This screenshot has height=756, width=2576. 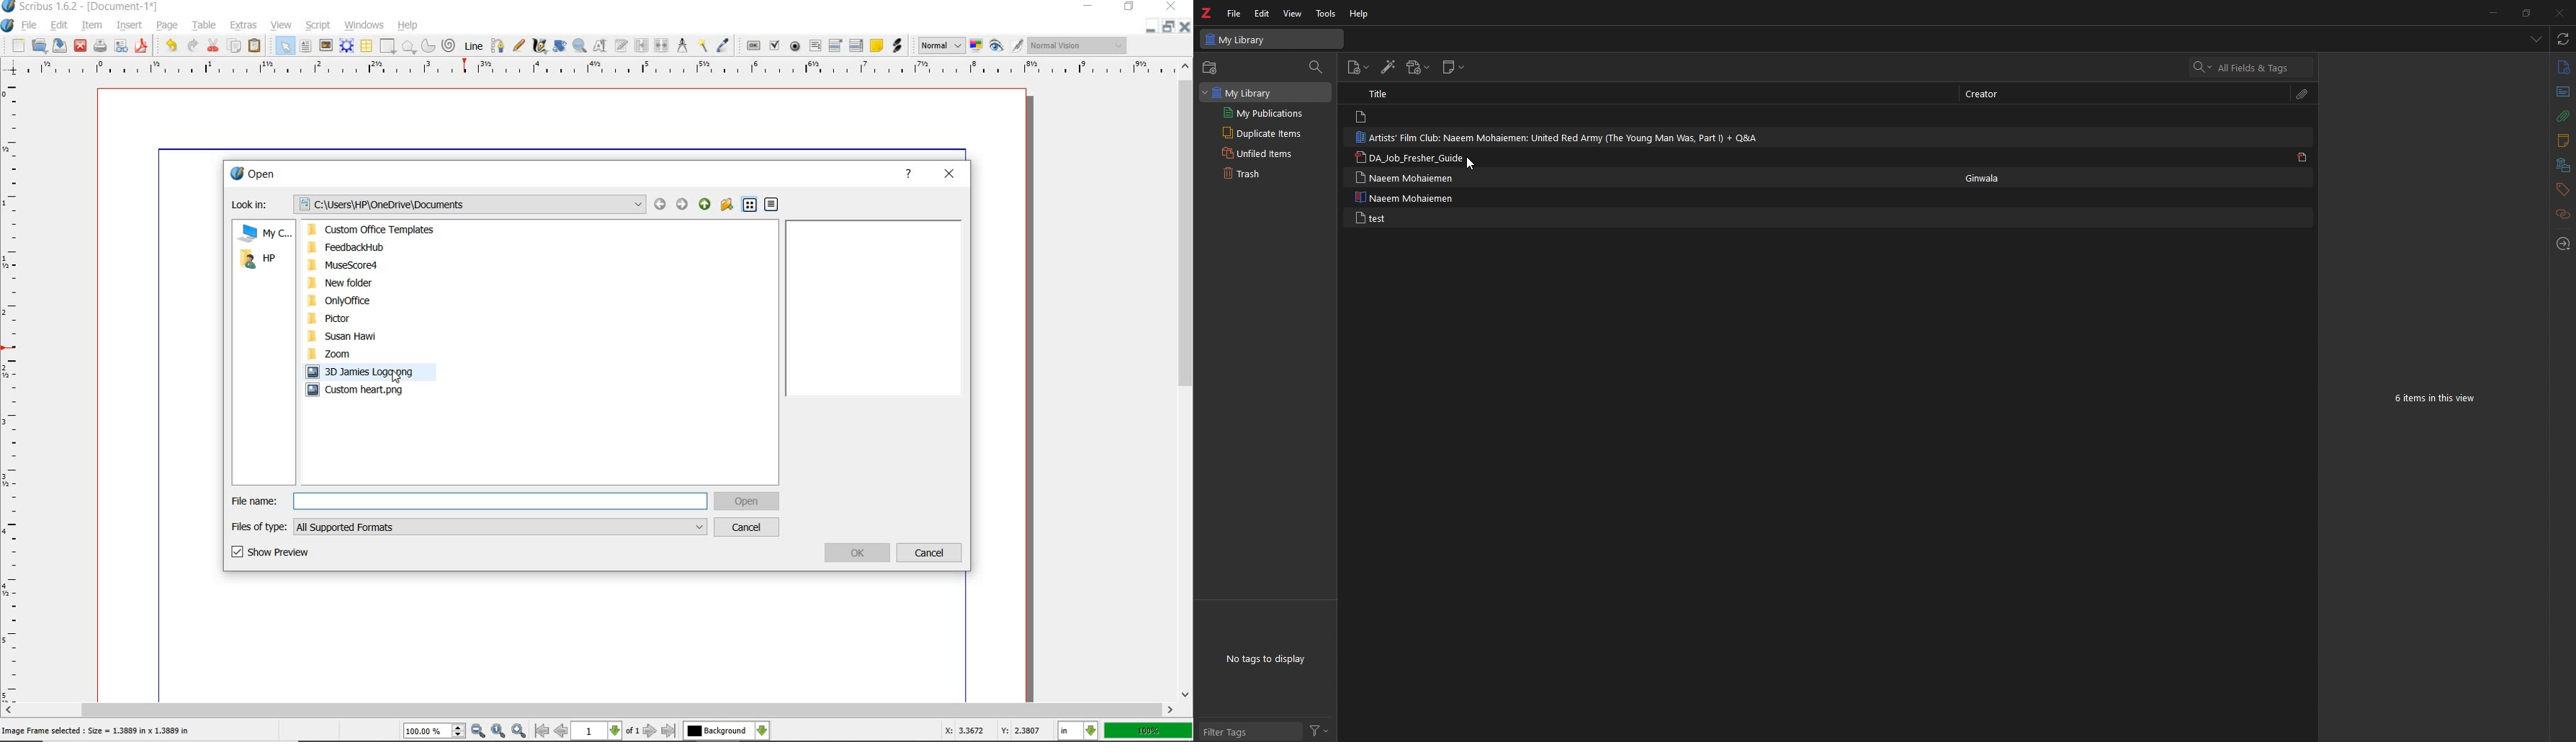 What do you see at coordinates (256, 45) in the screenshot?
I see `paste` at bounding box center [256, 45].